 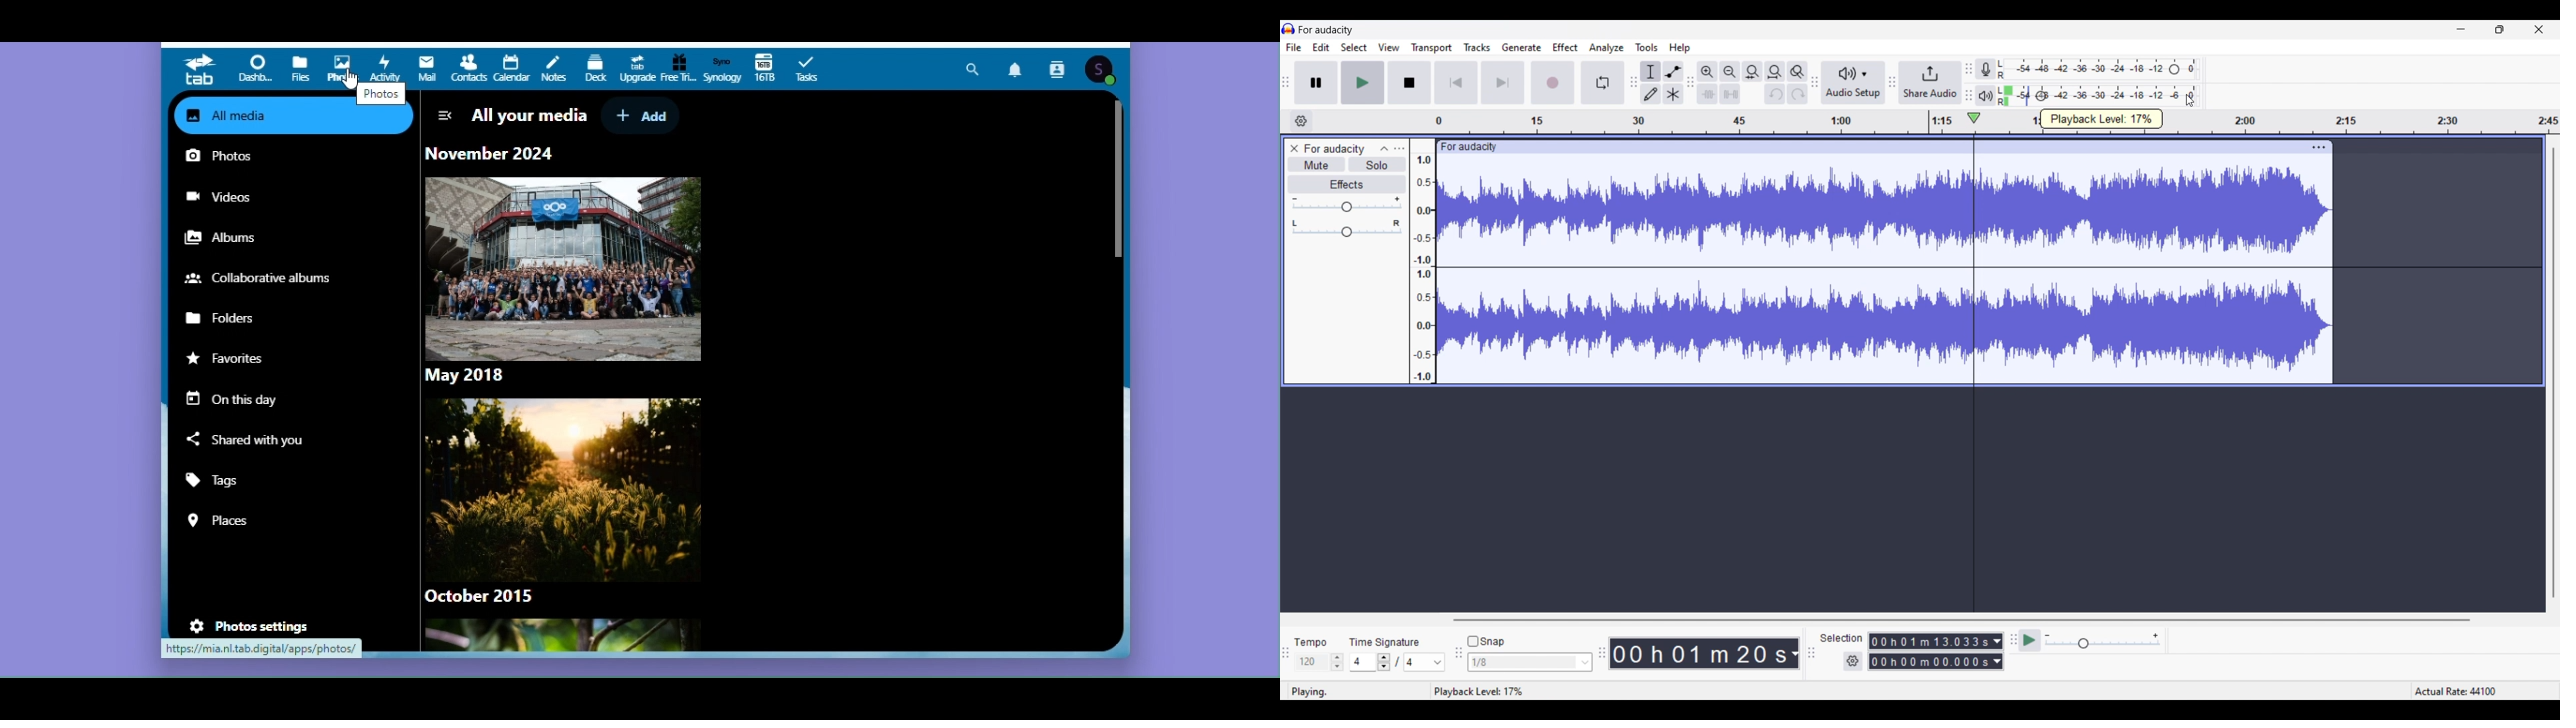 I want to click on Current duration changed, so click(x=1700, y=655).